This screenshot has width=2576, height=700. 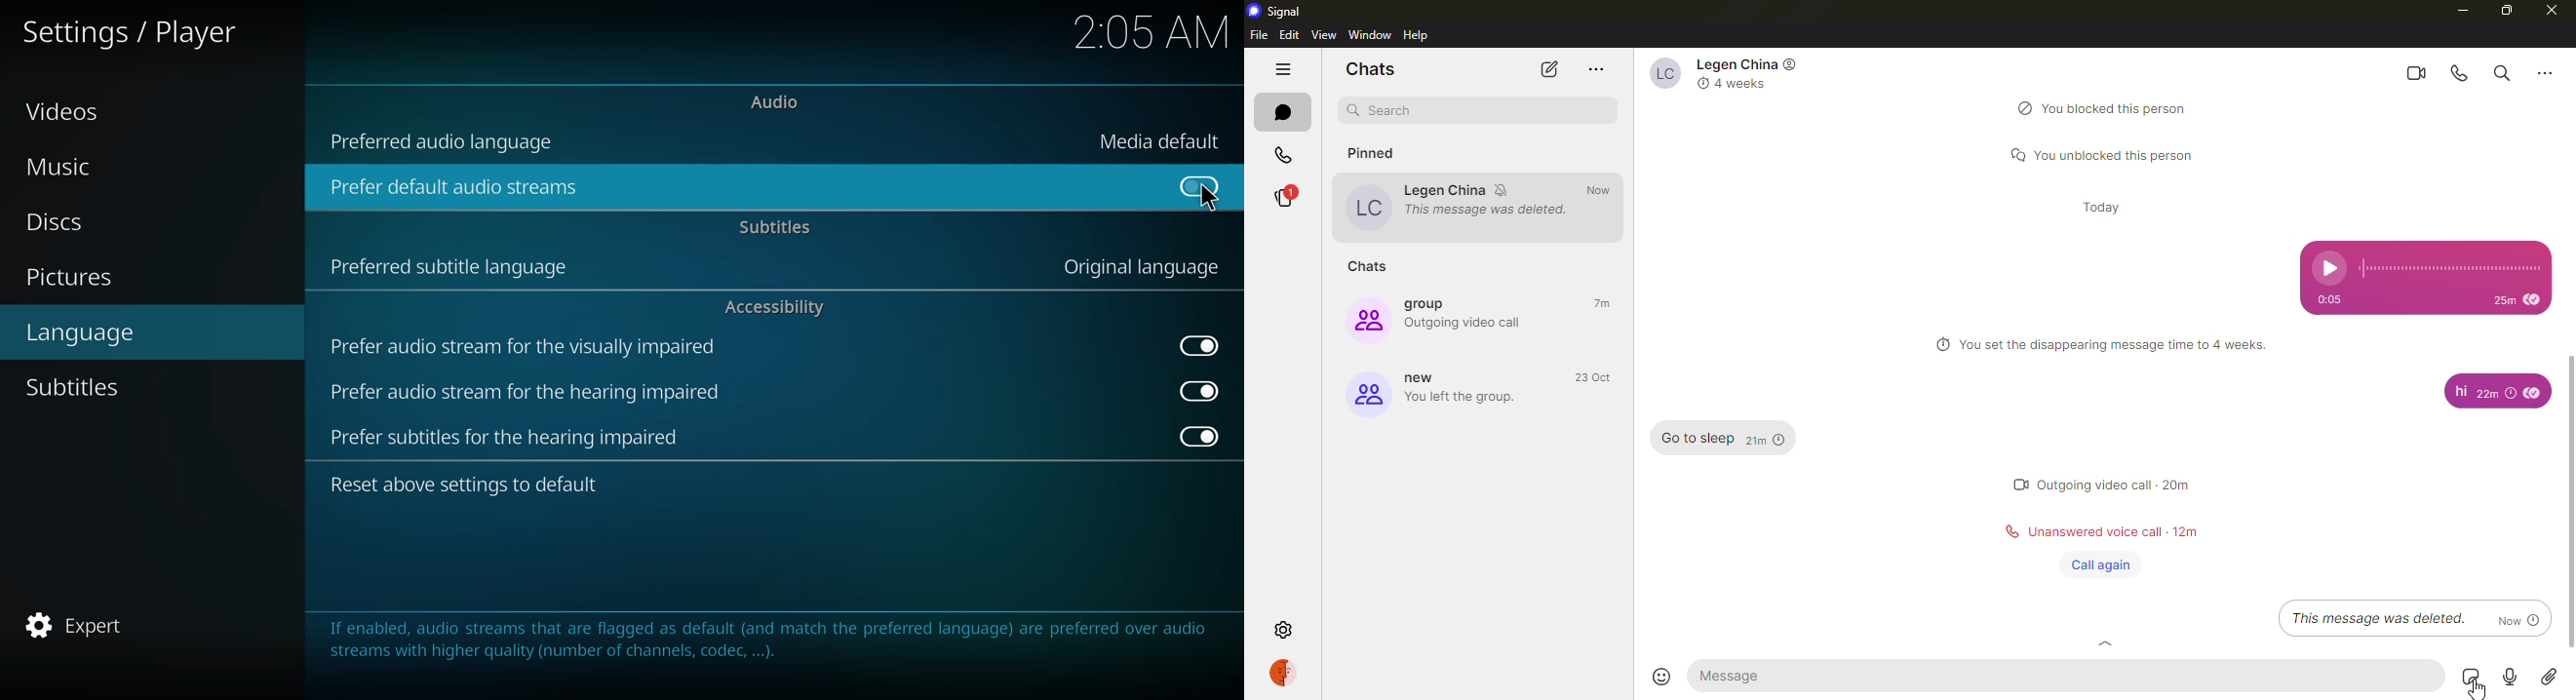 I want to click on message, so click(x=2459, y=392).